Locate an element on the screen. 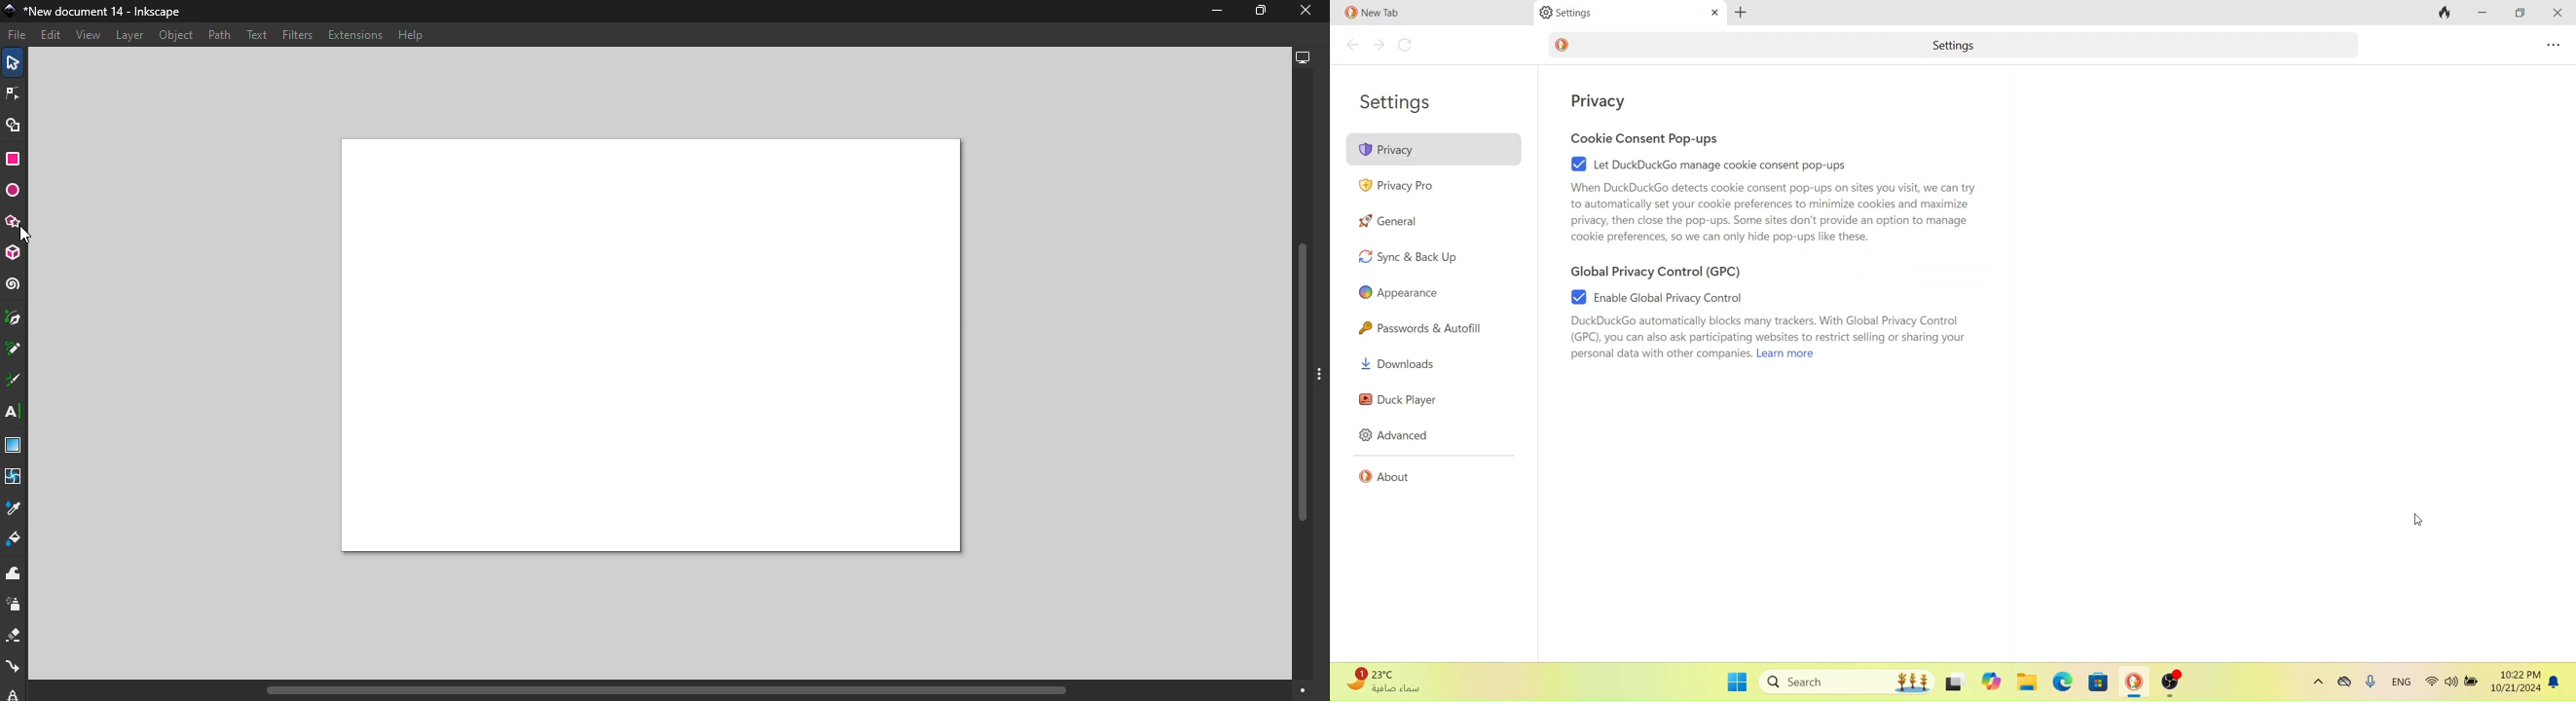 The image size is (2576, 728). Connector tool is located at coordinates (15, 669).